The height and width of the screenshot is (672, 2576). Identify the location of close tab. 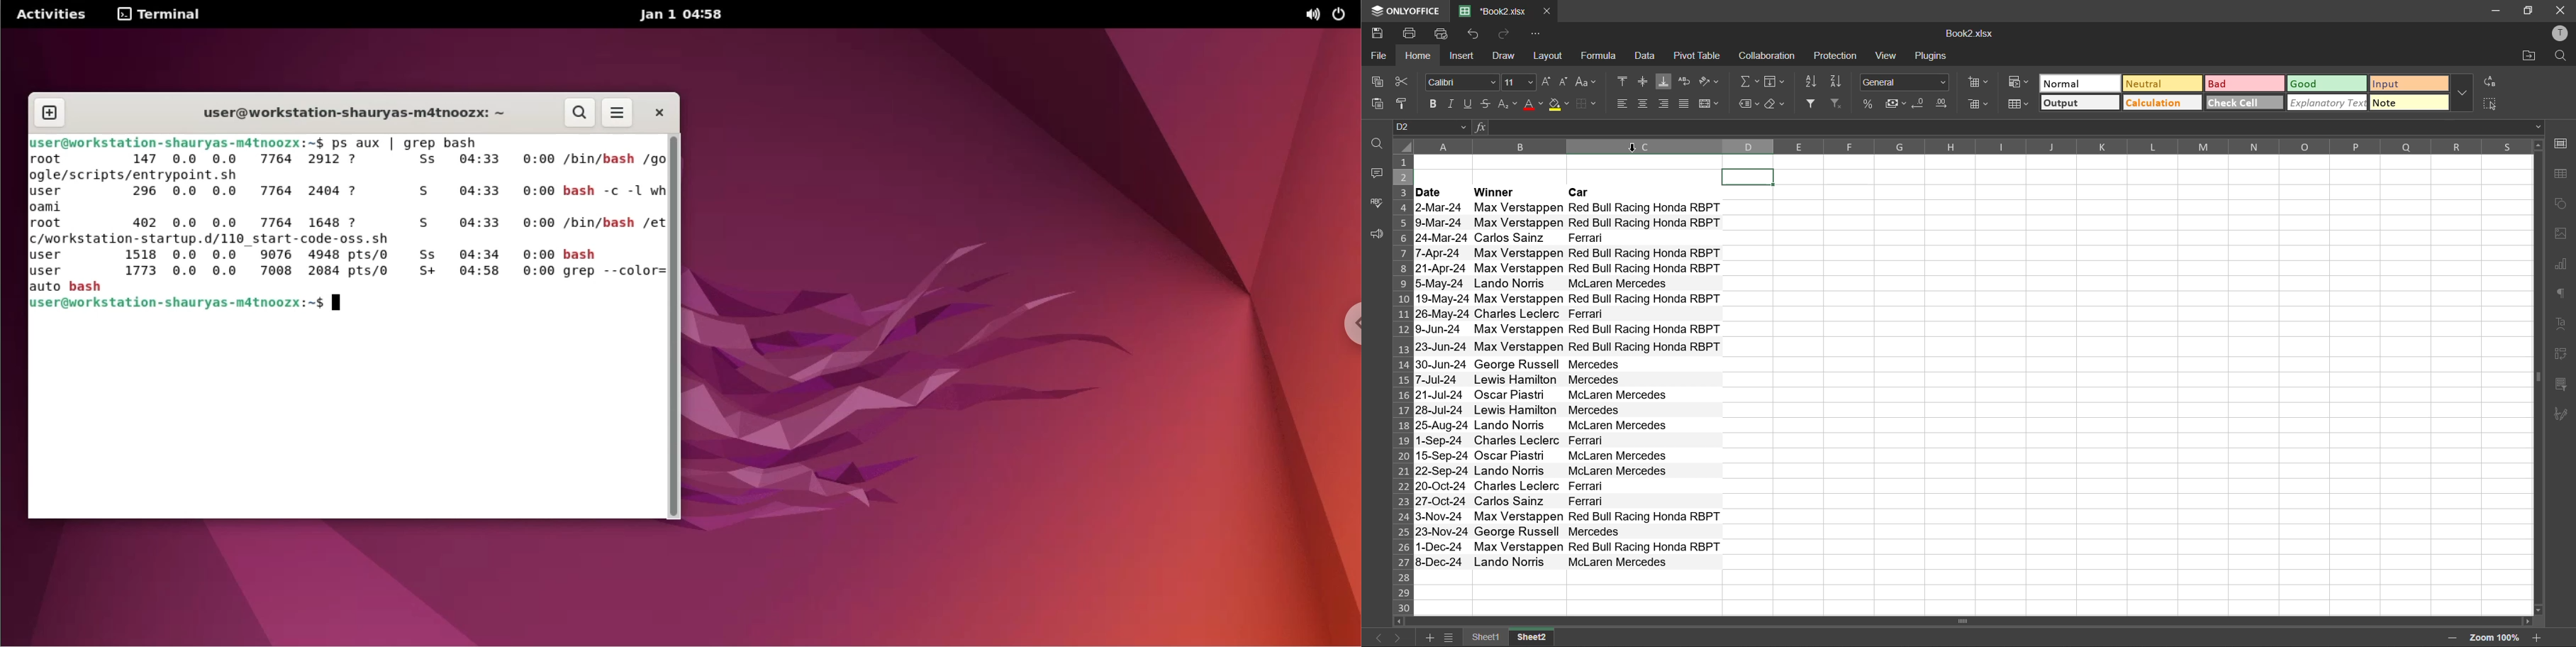
(1547, 11).